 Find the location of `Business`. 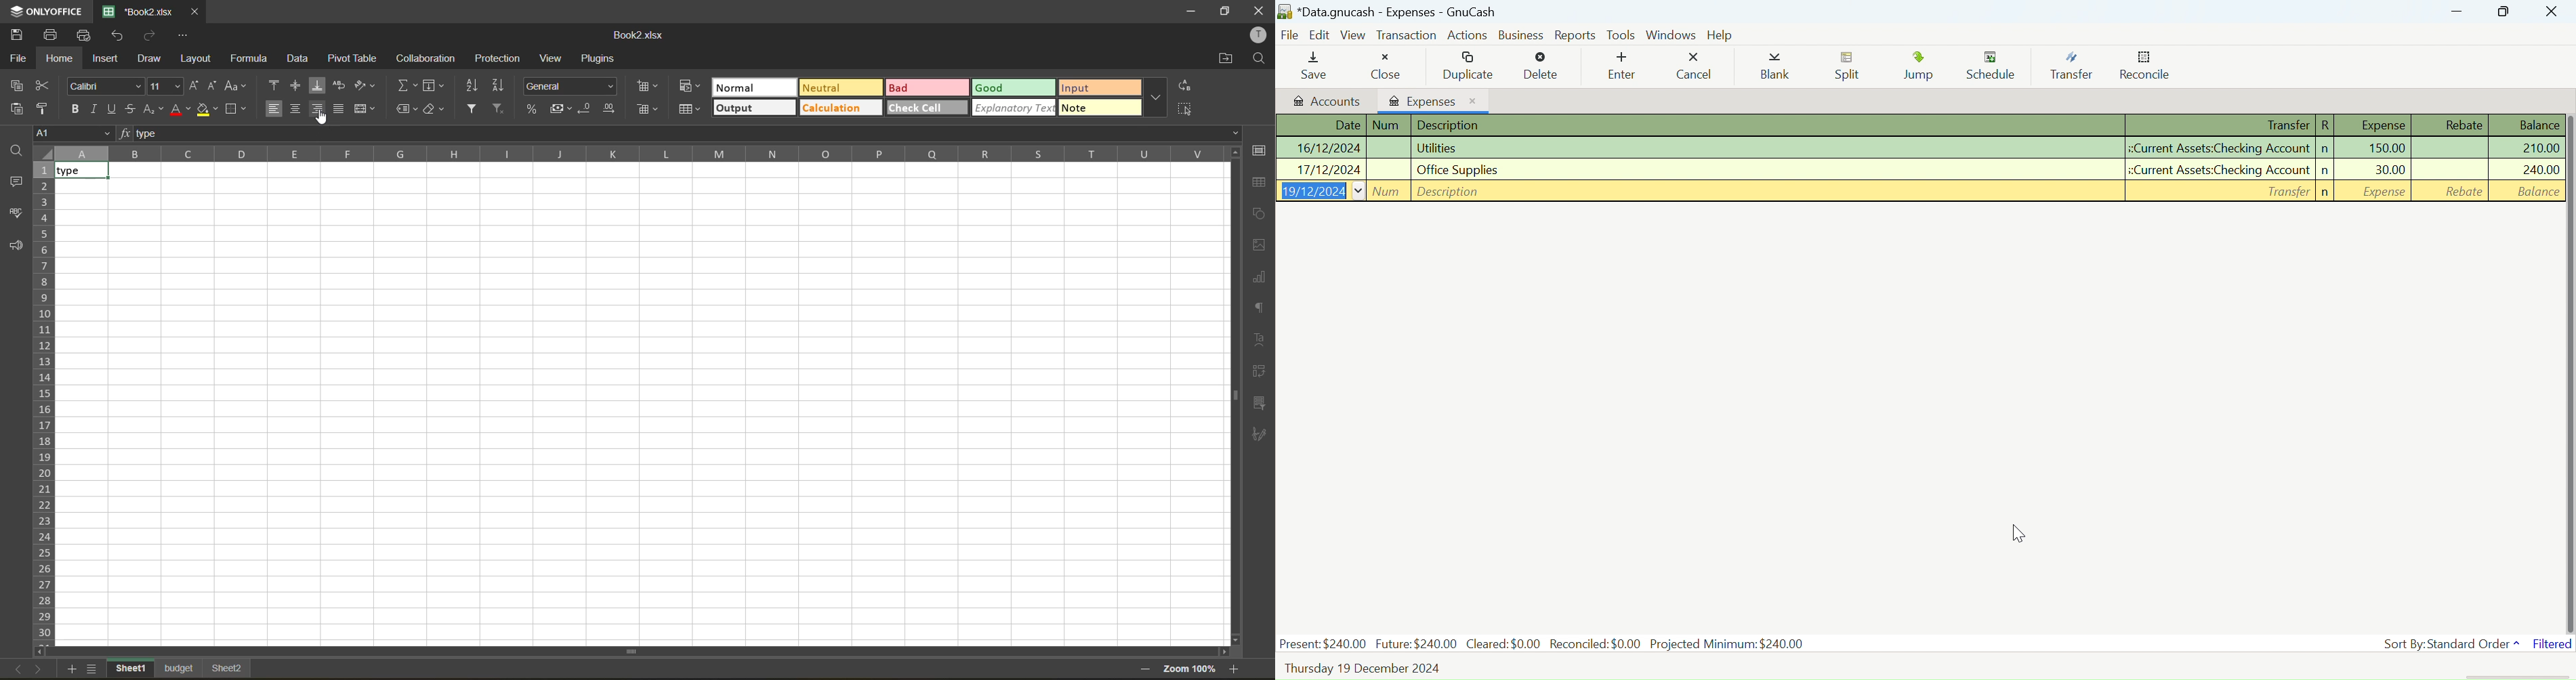

Business is located at coordinates (1523, 35).